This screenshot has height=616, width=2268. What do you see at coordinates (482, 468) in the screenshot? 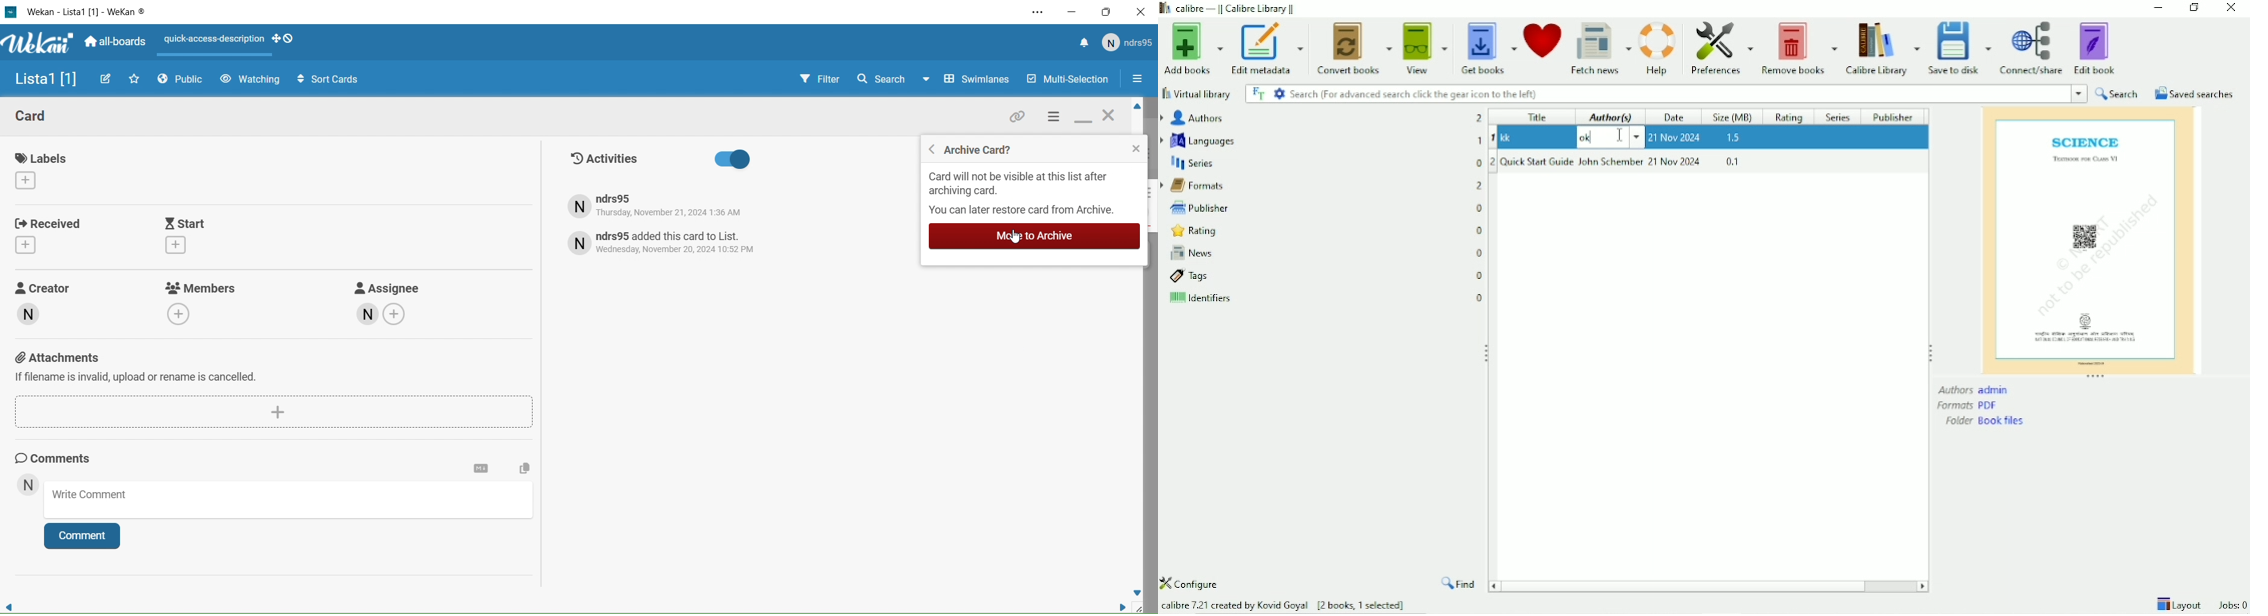
I see `Card` at bounding box center [482, 468].